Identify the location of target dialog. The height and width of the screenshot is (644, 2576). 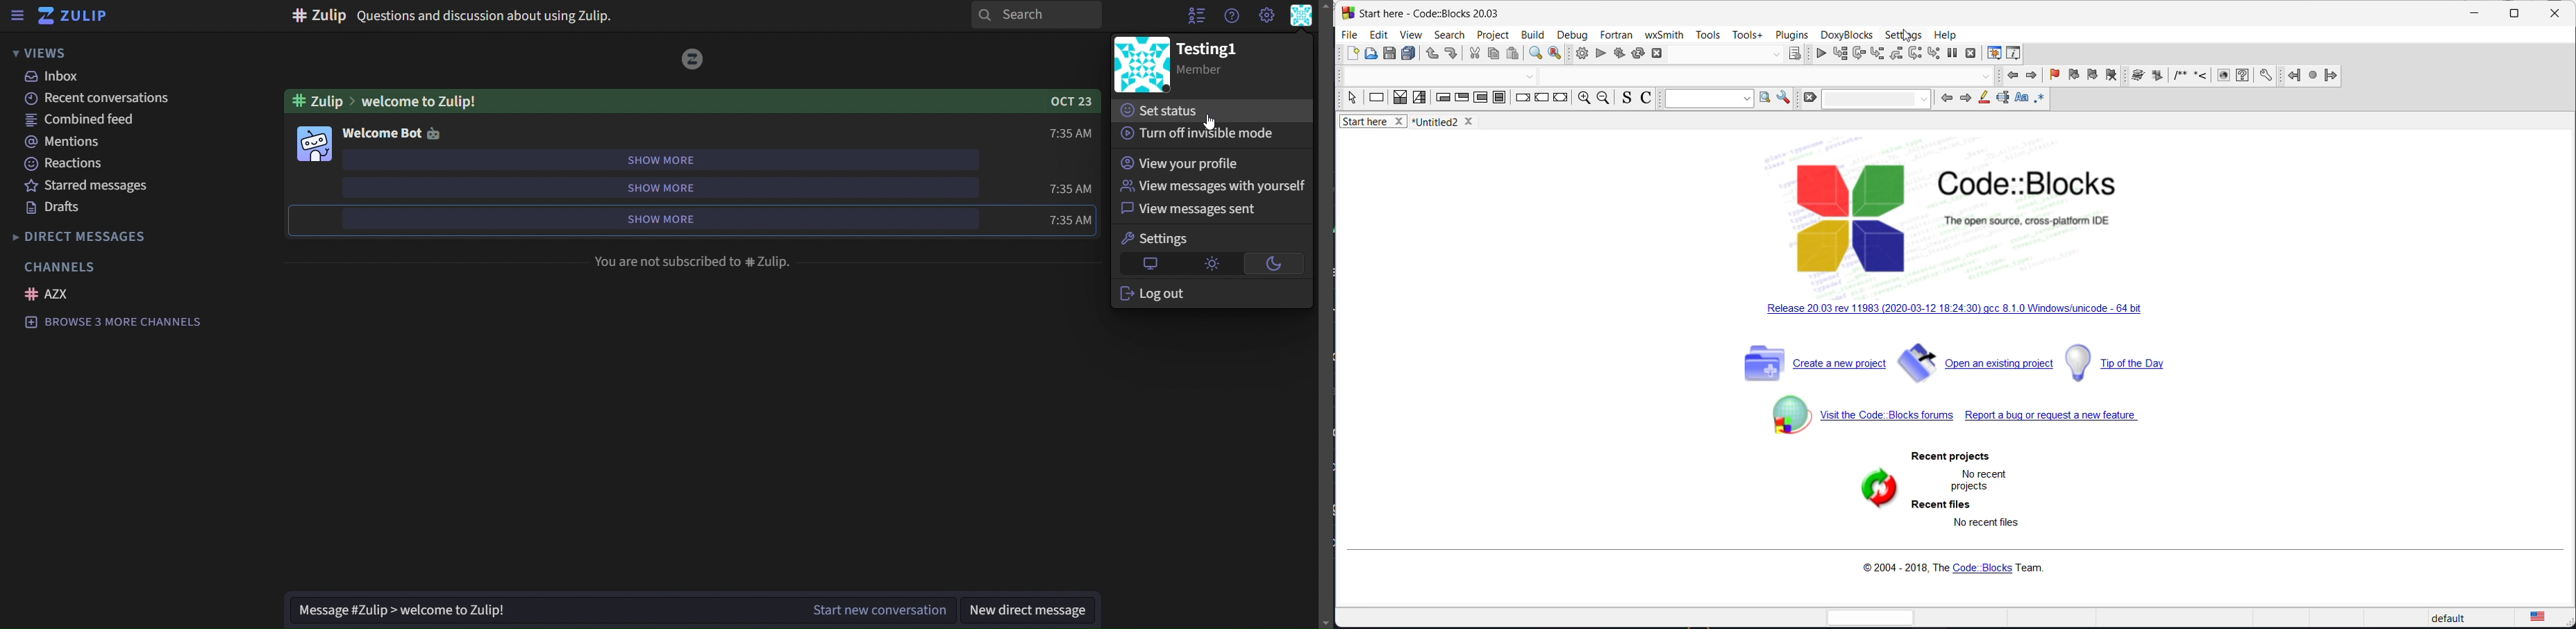
(1795, 54).